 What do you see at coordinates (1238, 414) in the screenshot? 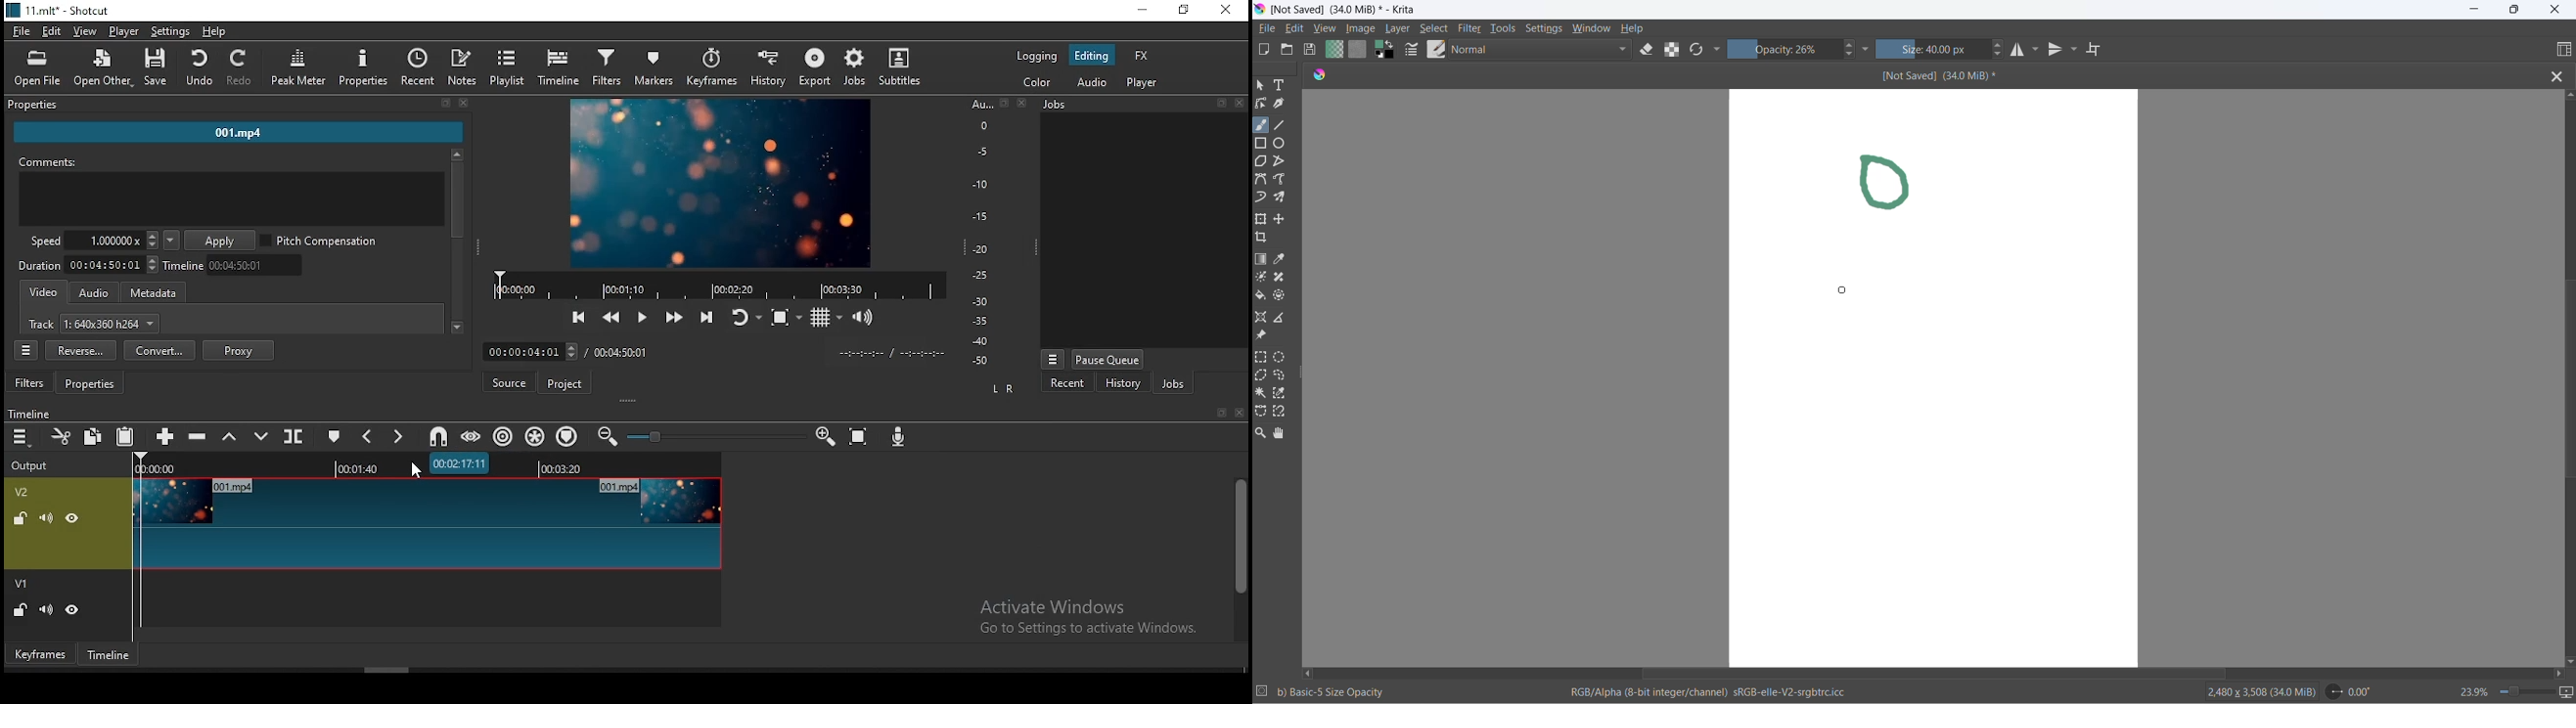
I see `CLOSE` at bounding box center [1238, 414].